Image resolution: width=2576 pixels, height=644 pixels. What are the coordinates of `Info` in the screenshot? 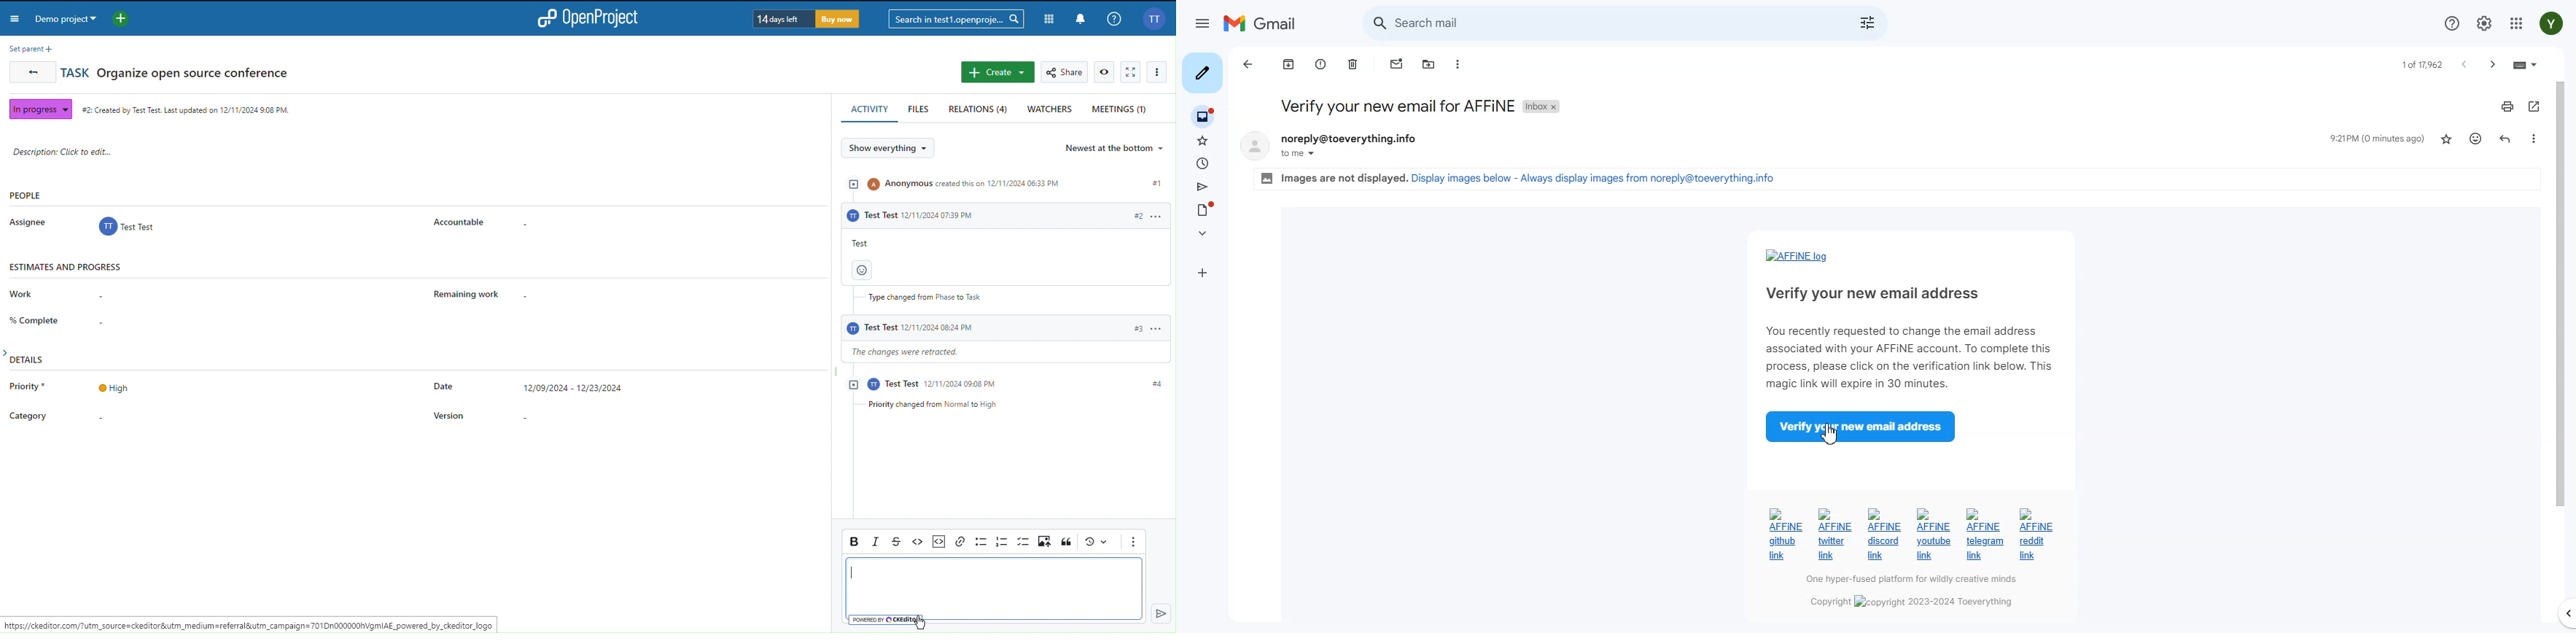 It's located at (1115, 18).